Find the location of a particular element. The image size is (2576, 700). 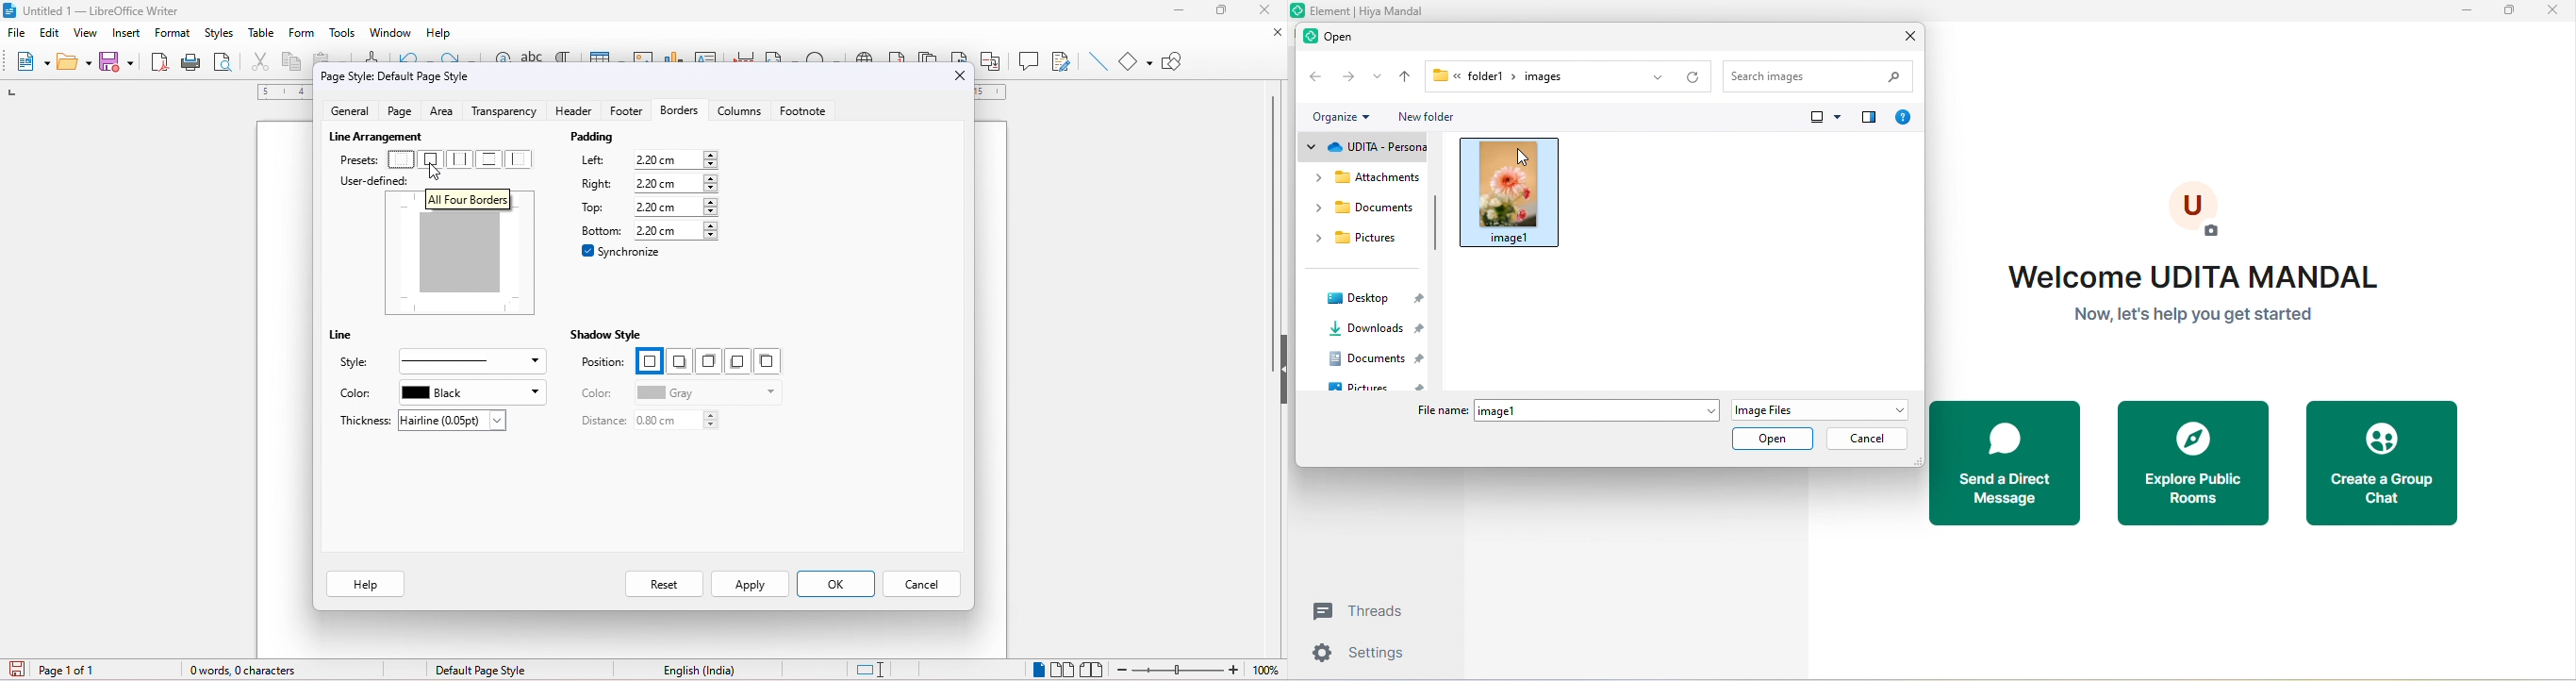

top is located at coordinates (596, 208).